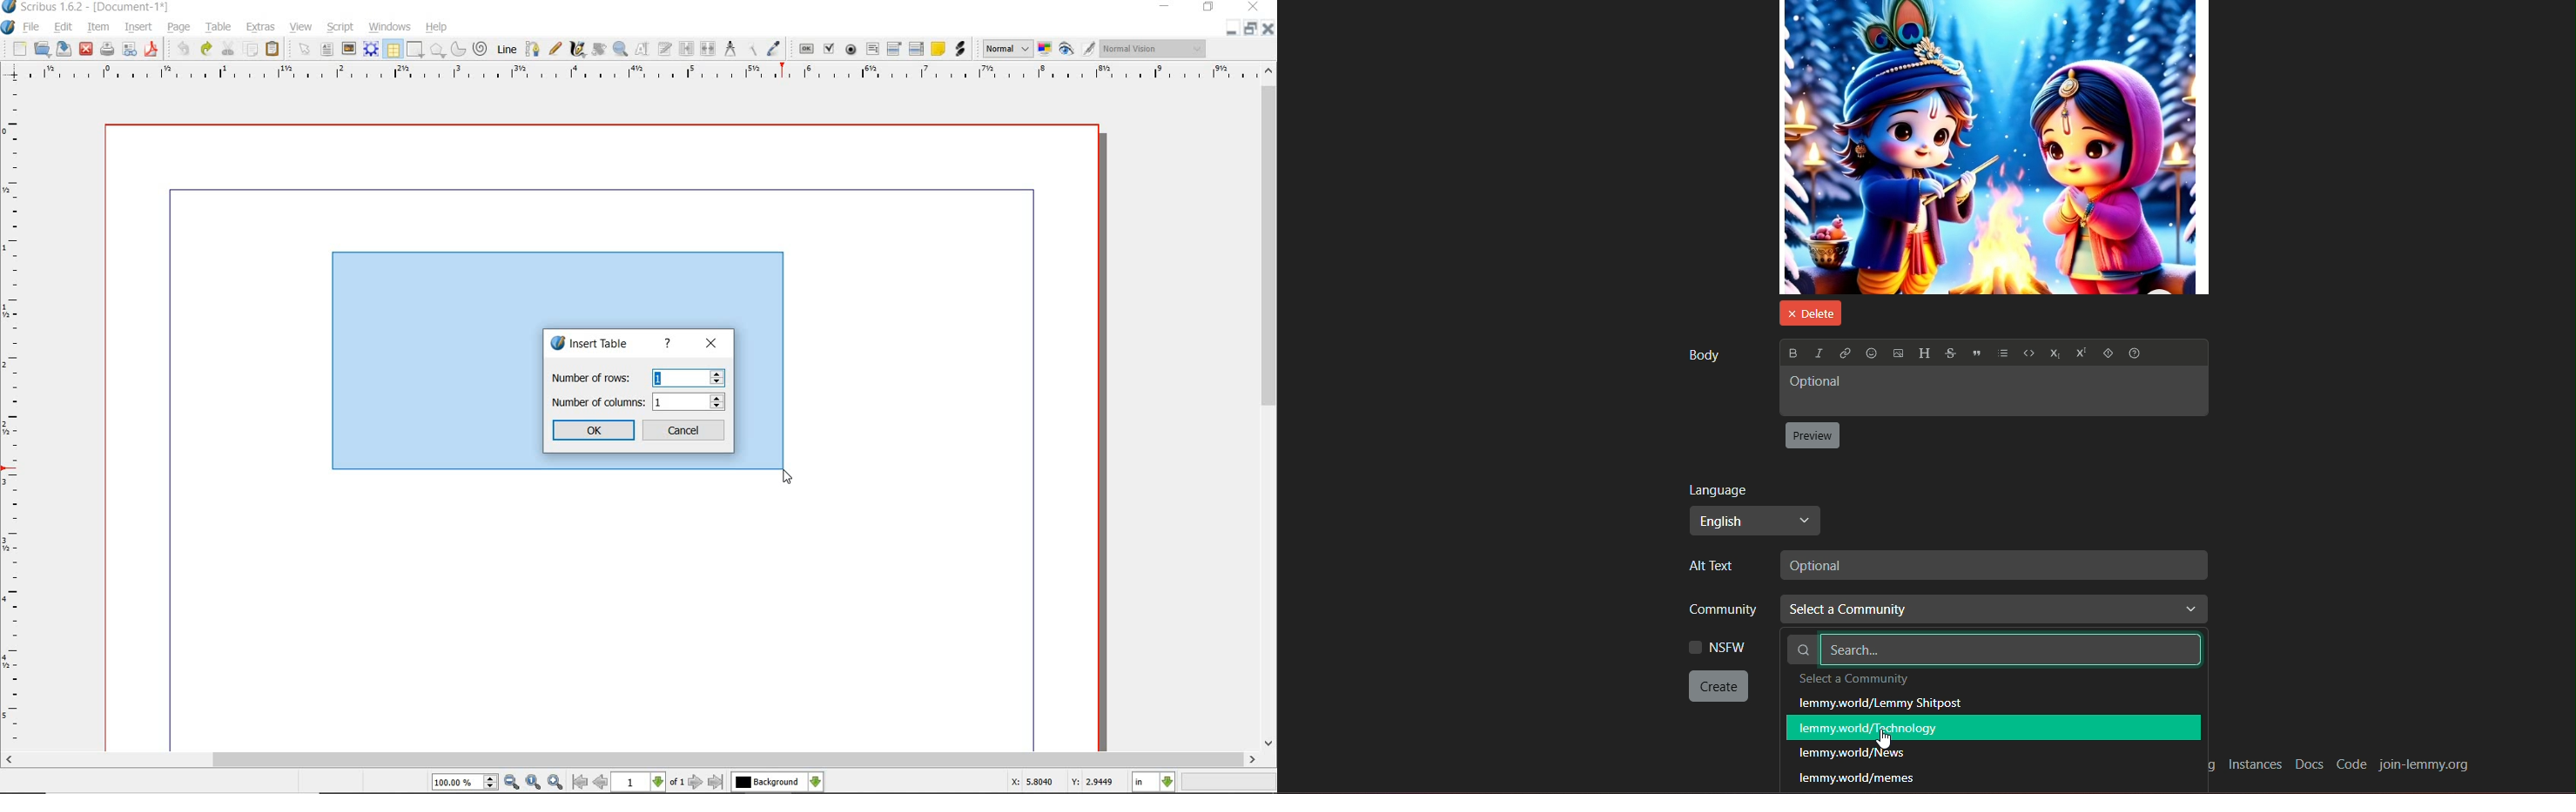 This screenshot has height=812, width=2576. Describe the element at coordinates (32, 28) in the screenshot. I see `file` at that location.